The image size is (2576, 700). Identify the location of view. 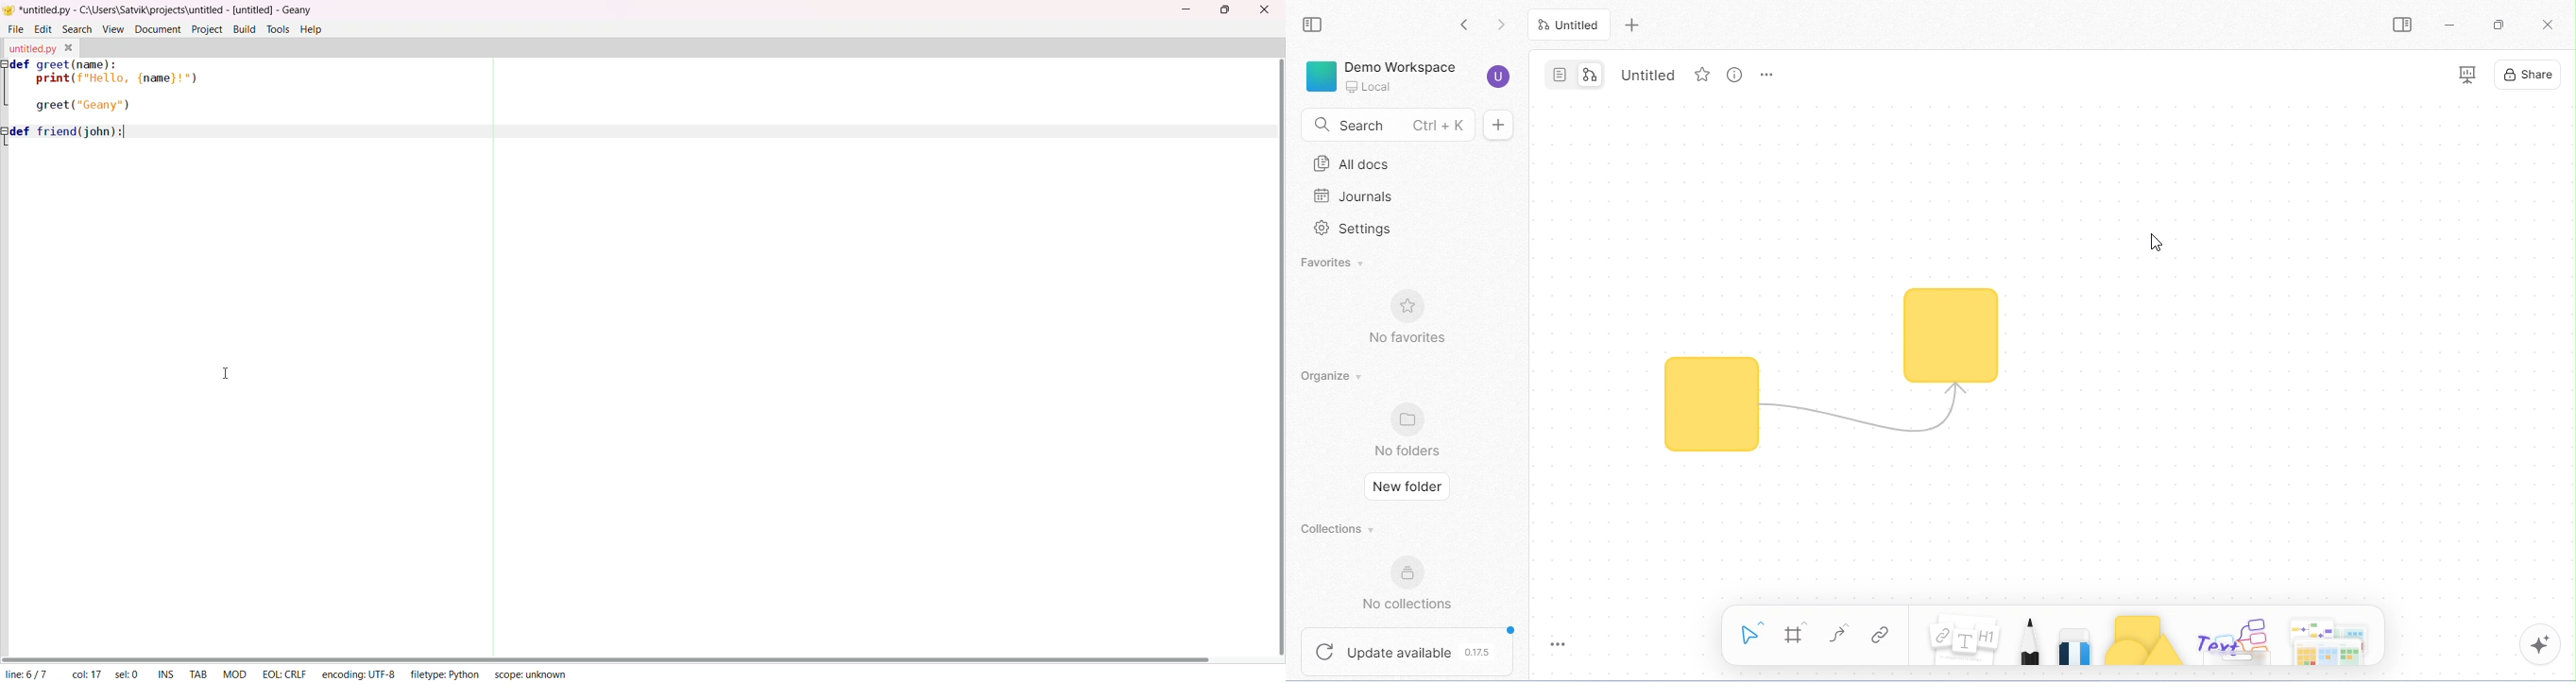
(113, 29).